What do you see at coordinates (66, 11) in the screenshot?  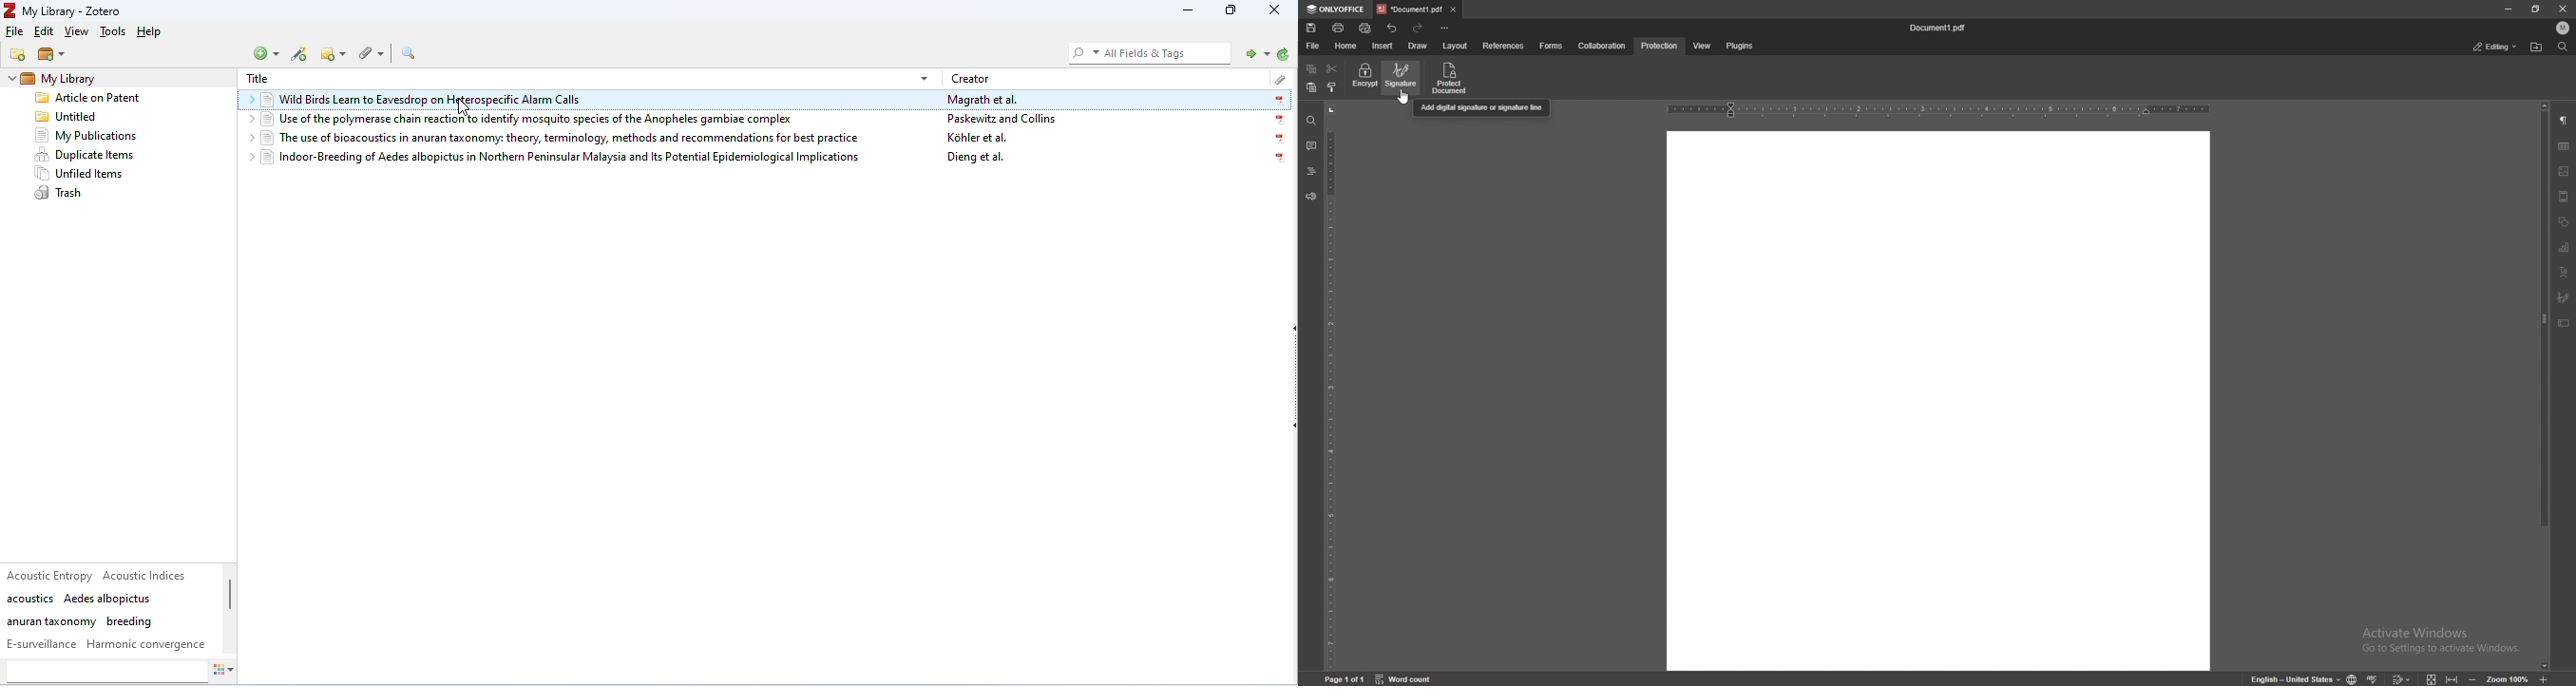 I see `My Library - Zotero` at bounding box center [66, 11].